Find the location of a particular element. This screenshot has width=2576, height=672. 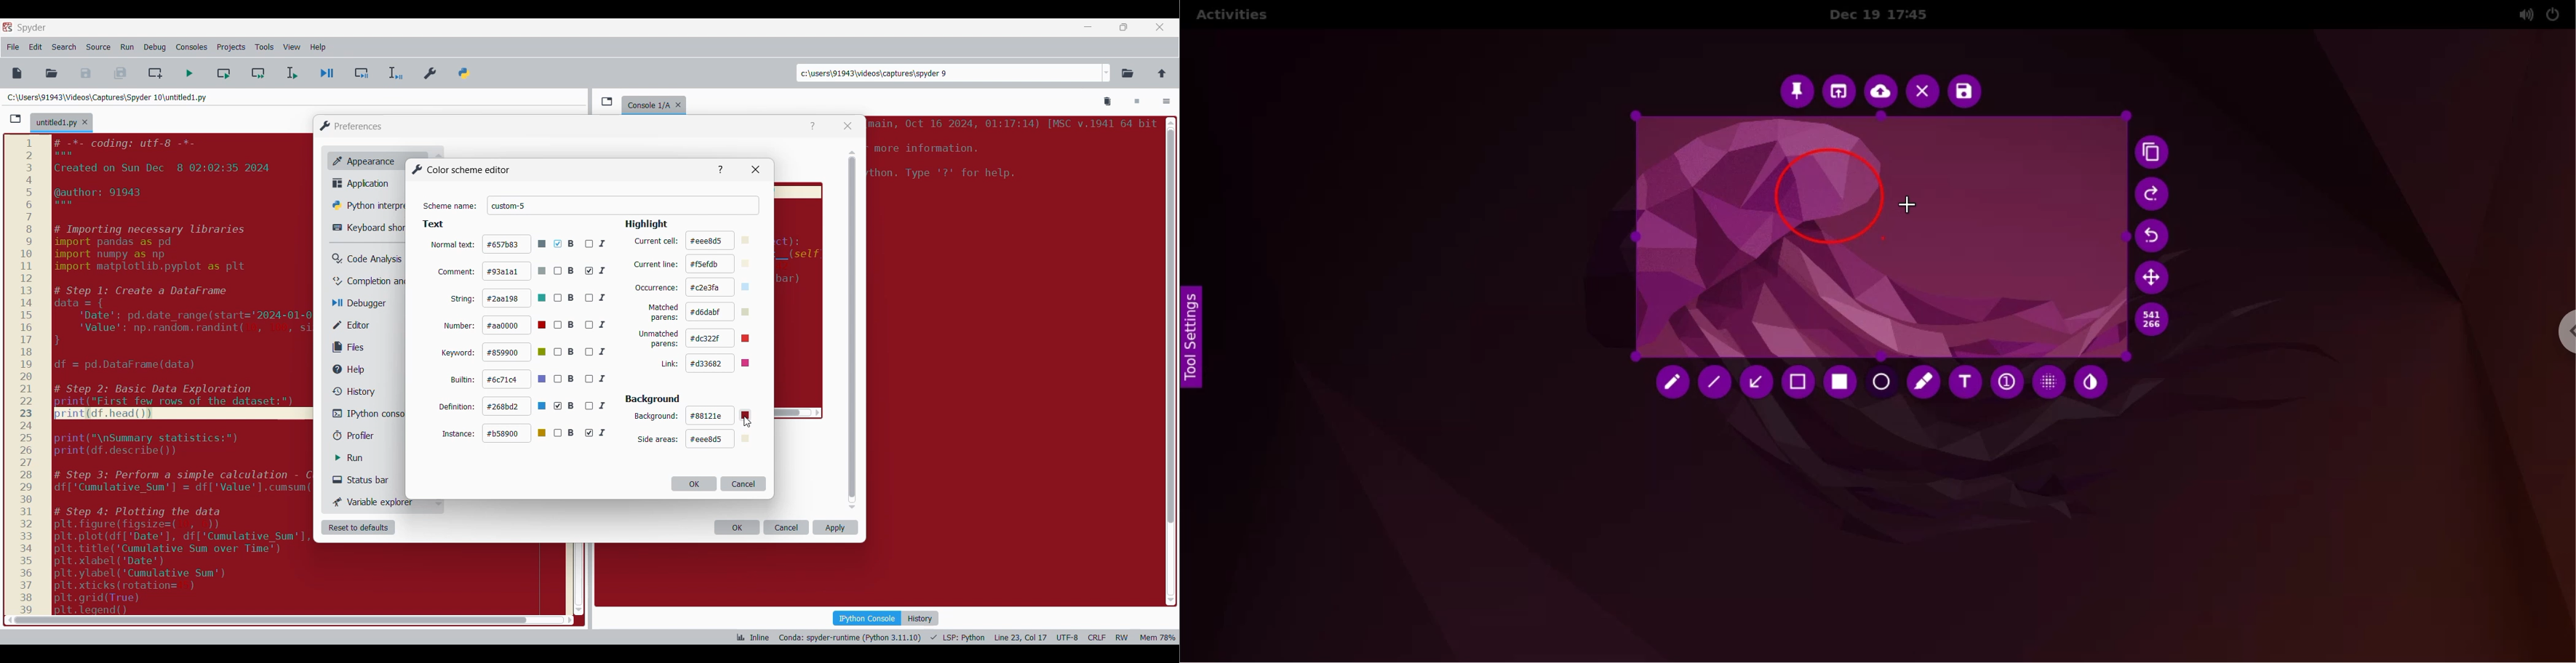

Profiler is located at coordinates (365, 436).